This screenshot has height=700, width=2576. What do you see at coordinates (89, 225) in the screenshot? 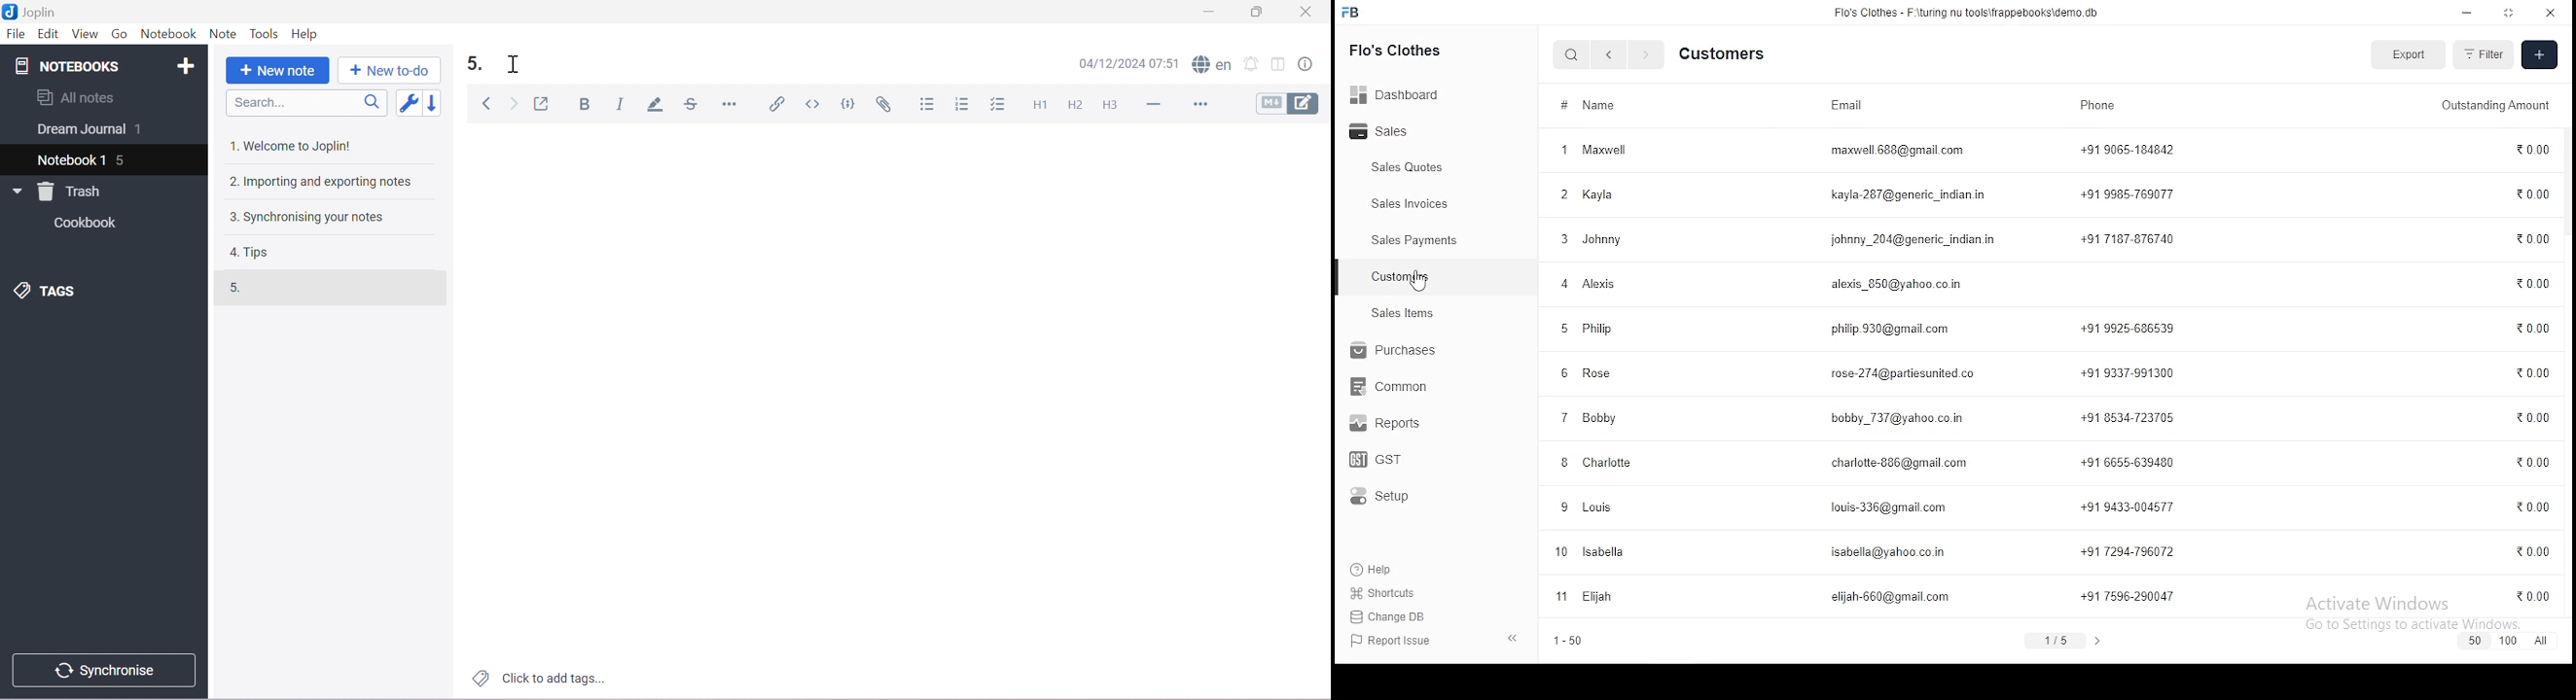
I see `Cookbook` at bounding box center [89, 225].